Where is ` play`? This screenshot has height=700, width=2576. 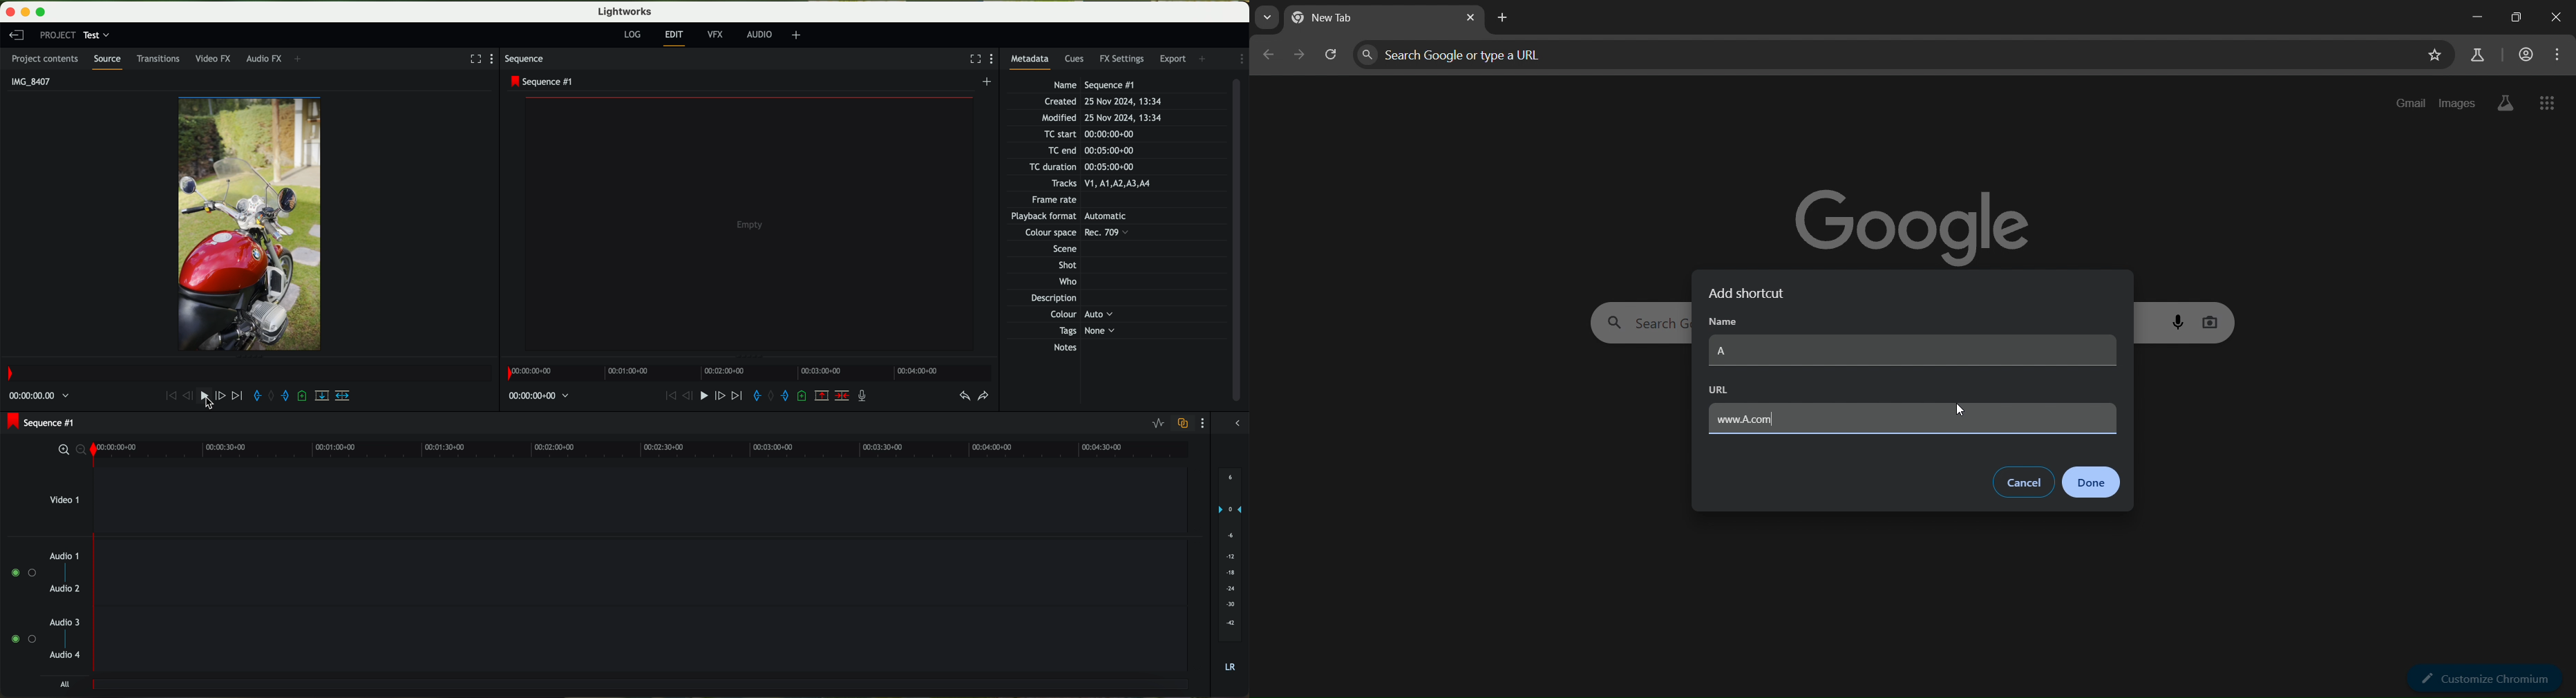  play is located at coordinates (207, 396).